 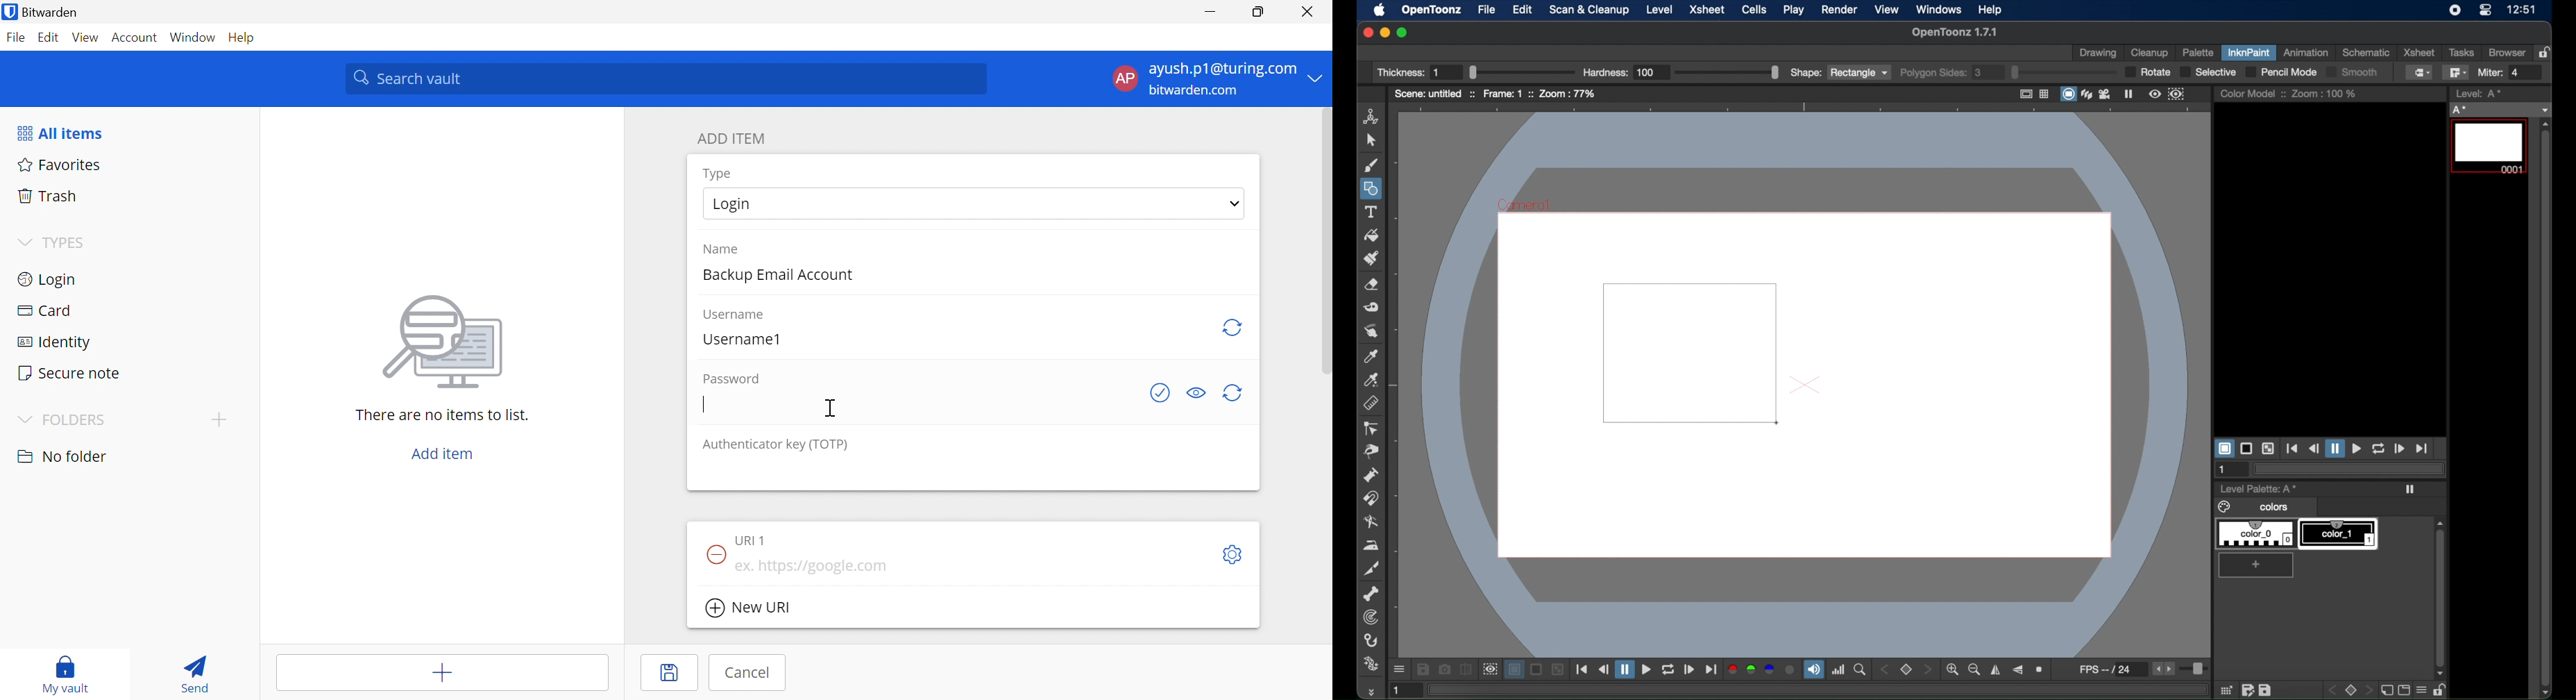 I want to click on URL 1, so click(x=752, y=540).